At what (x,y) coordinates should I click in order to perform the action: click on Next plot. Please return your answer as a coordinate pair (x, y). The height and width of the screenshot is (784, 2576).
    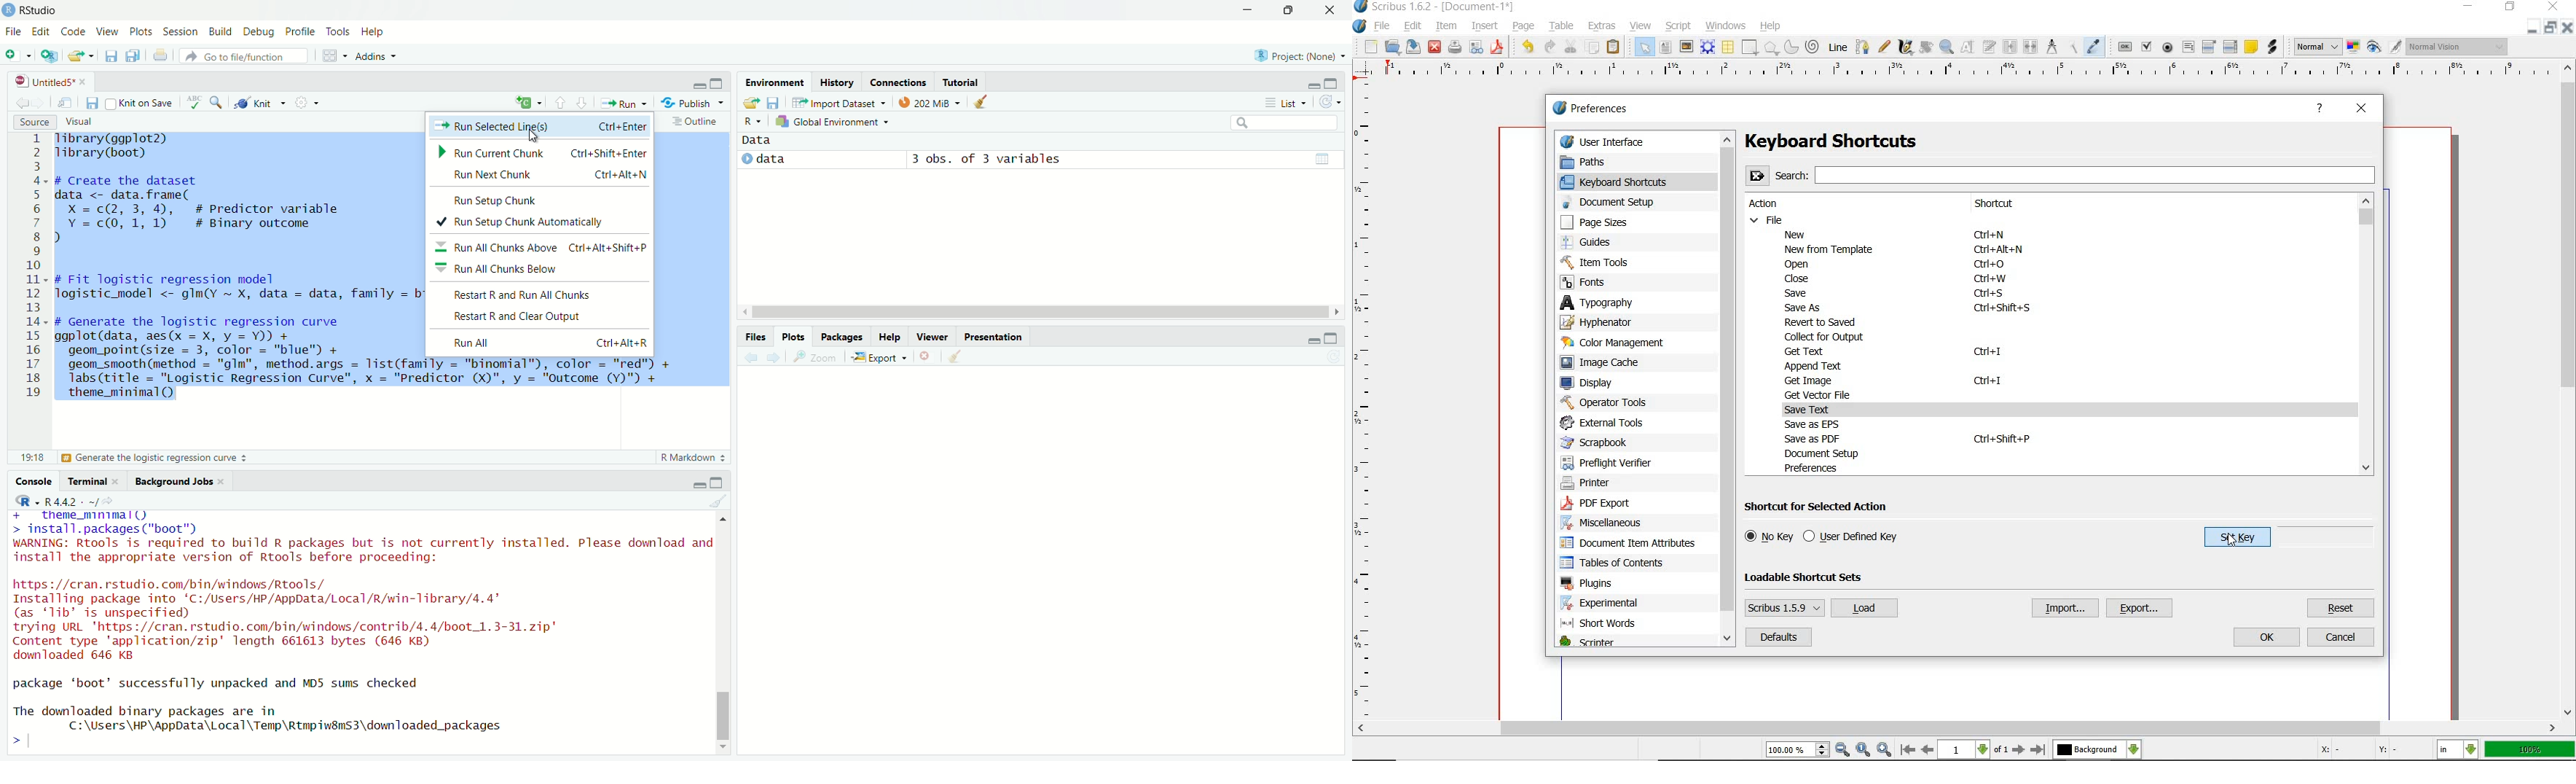
    Looking at the image, I should click on (773, 357).